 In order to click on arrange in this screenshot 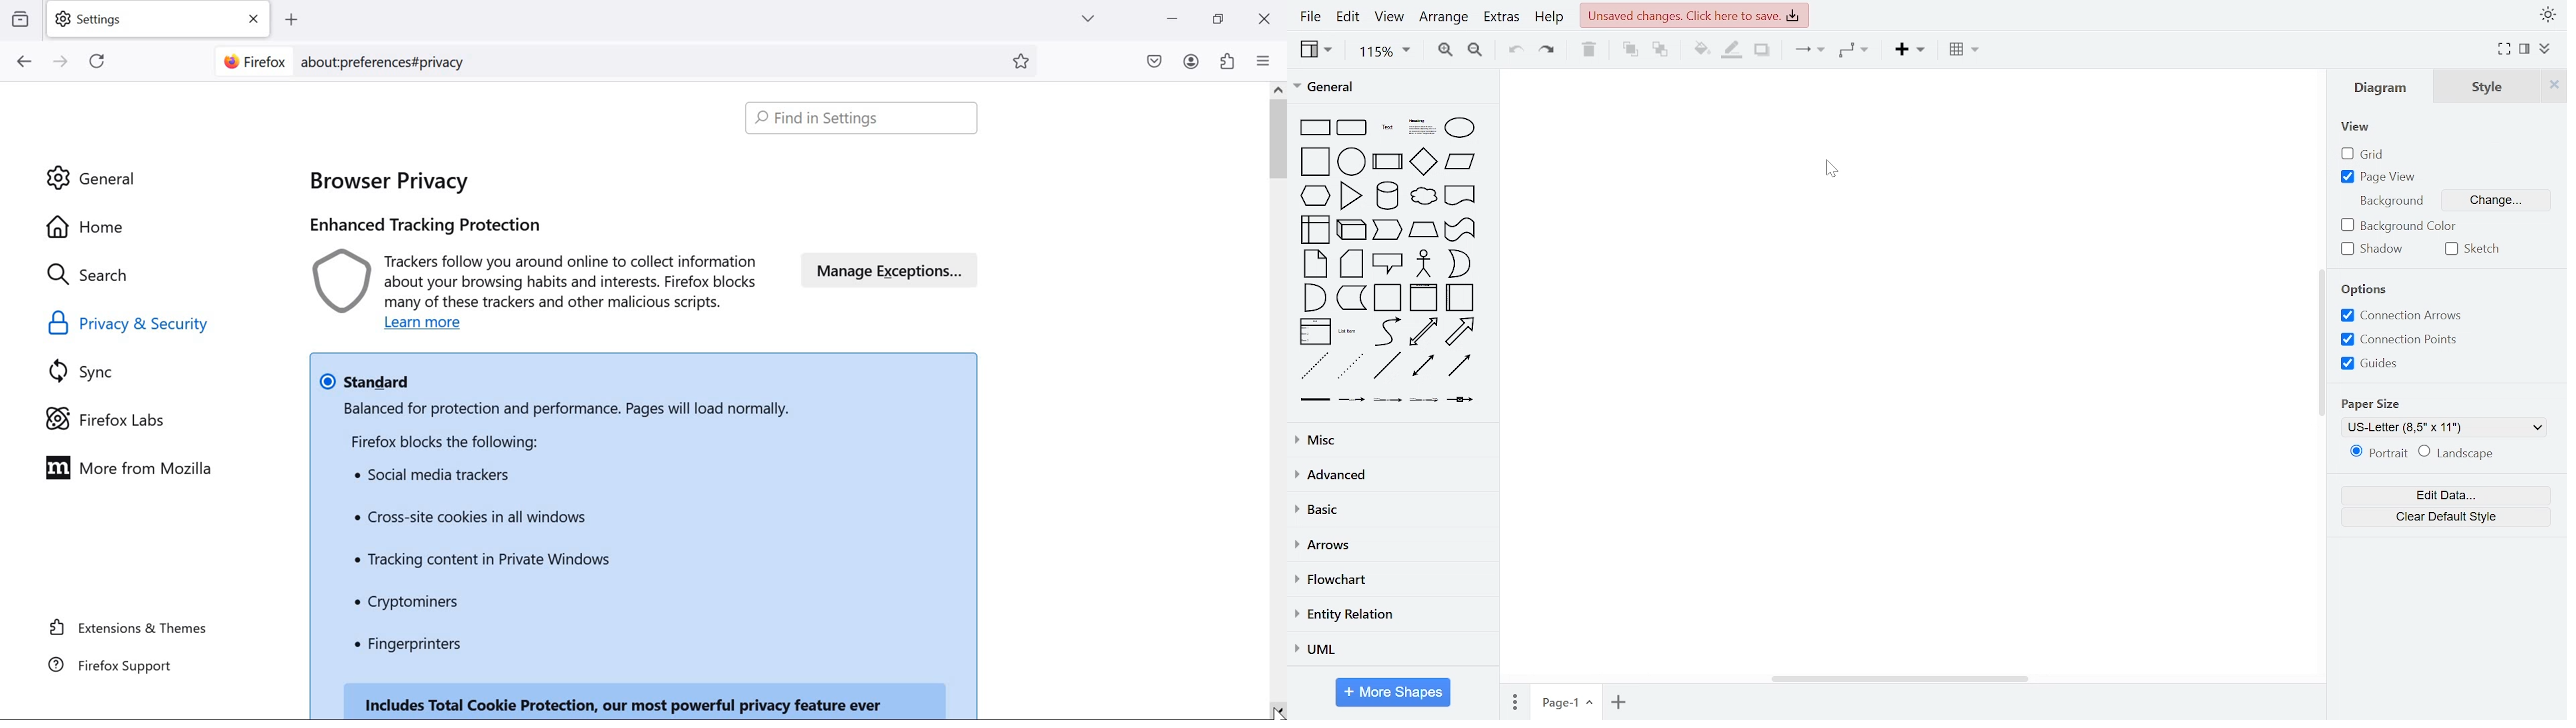, I will do `click(1446, 17)`.